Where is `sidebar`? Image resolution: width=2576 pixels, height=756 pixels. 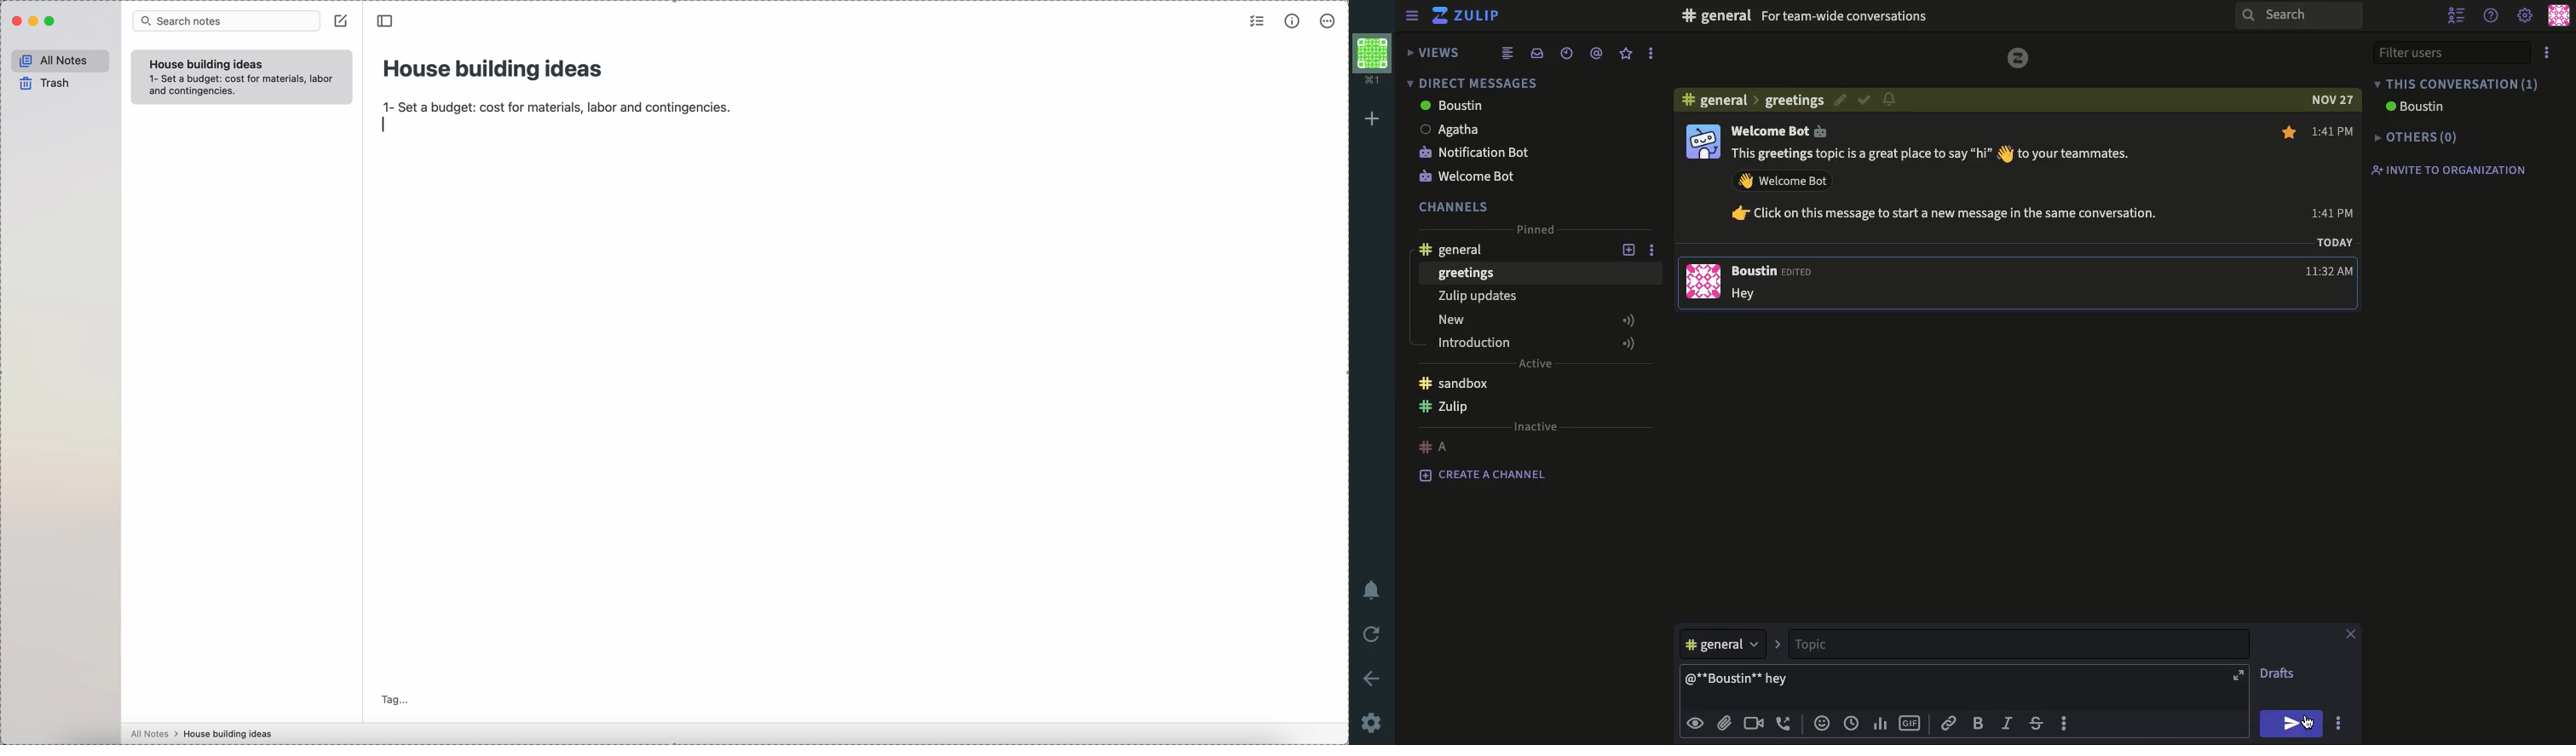 sidebar is located at coordinates (1412, 17).